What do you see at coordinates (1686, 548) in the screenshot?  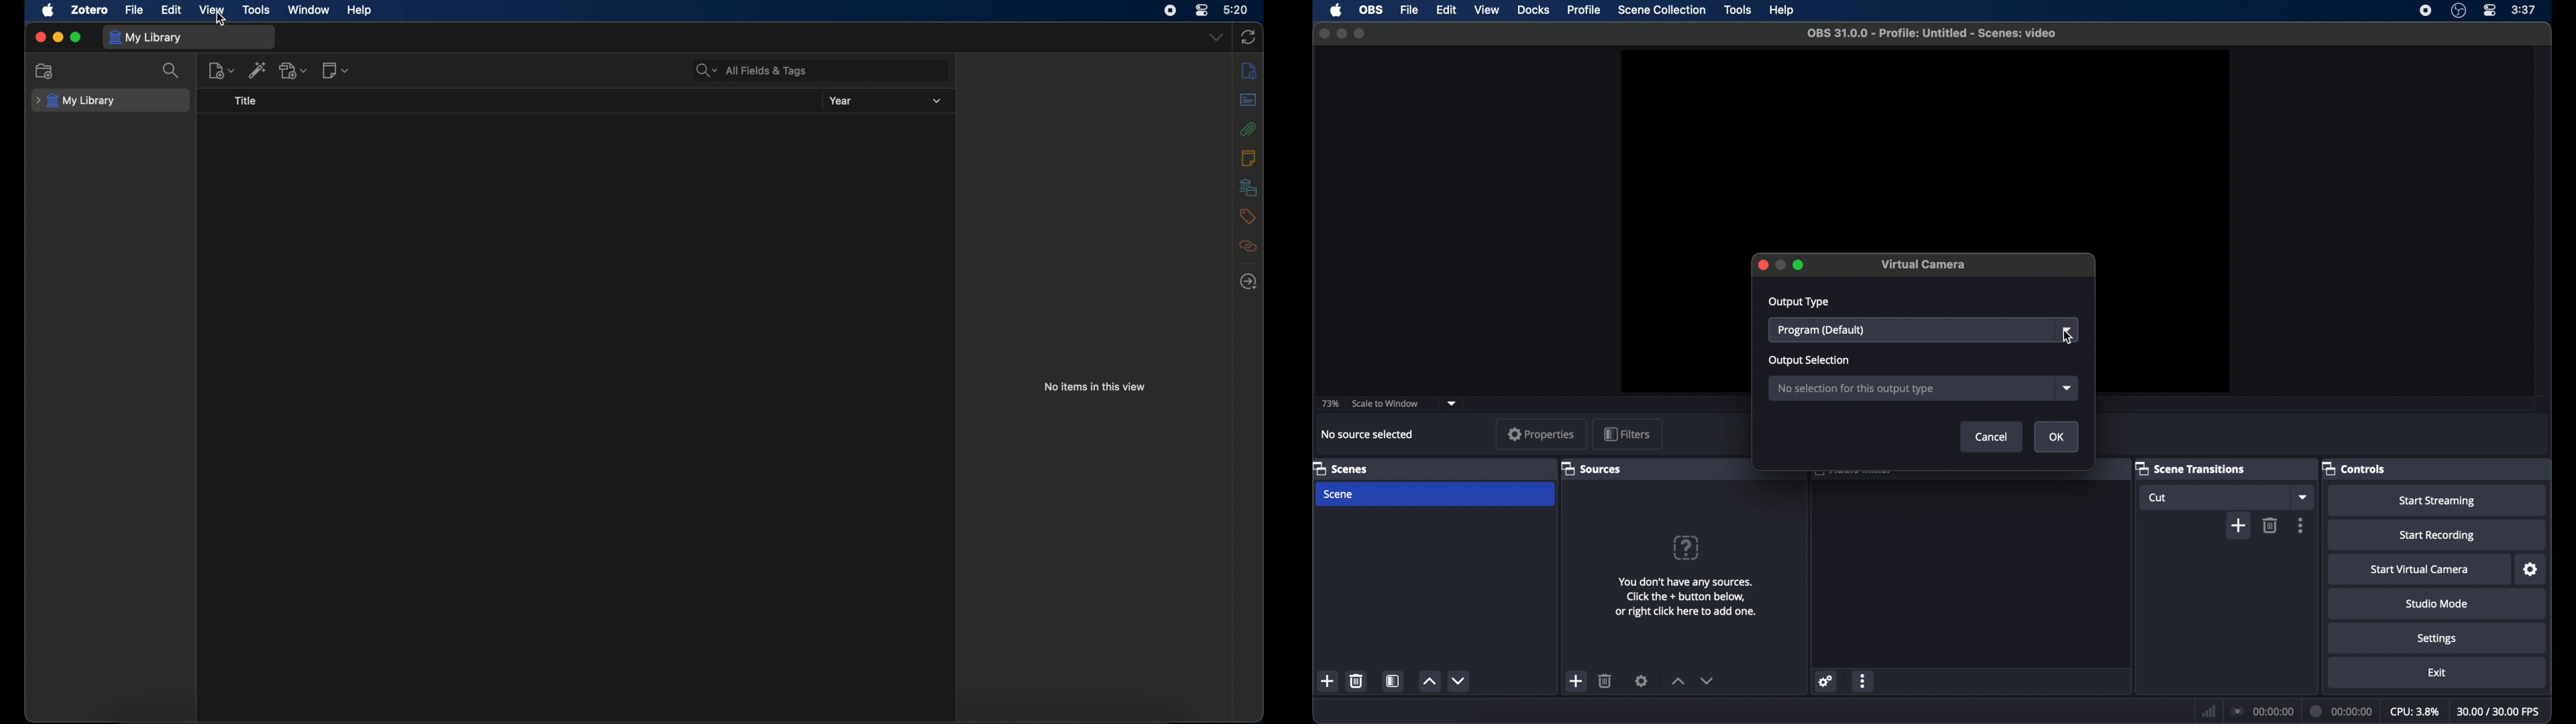 I see `question mark icon` at bounding box center [1686, 548].